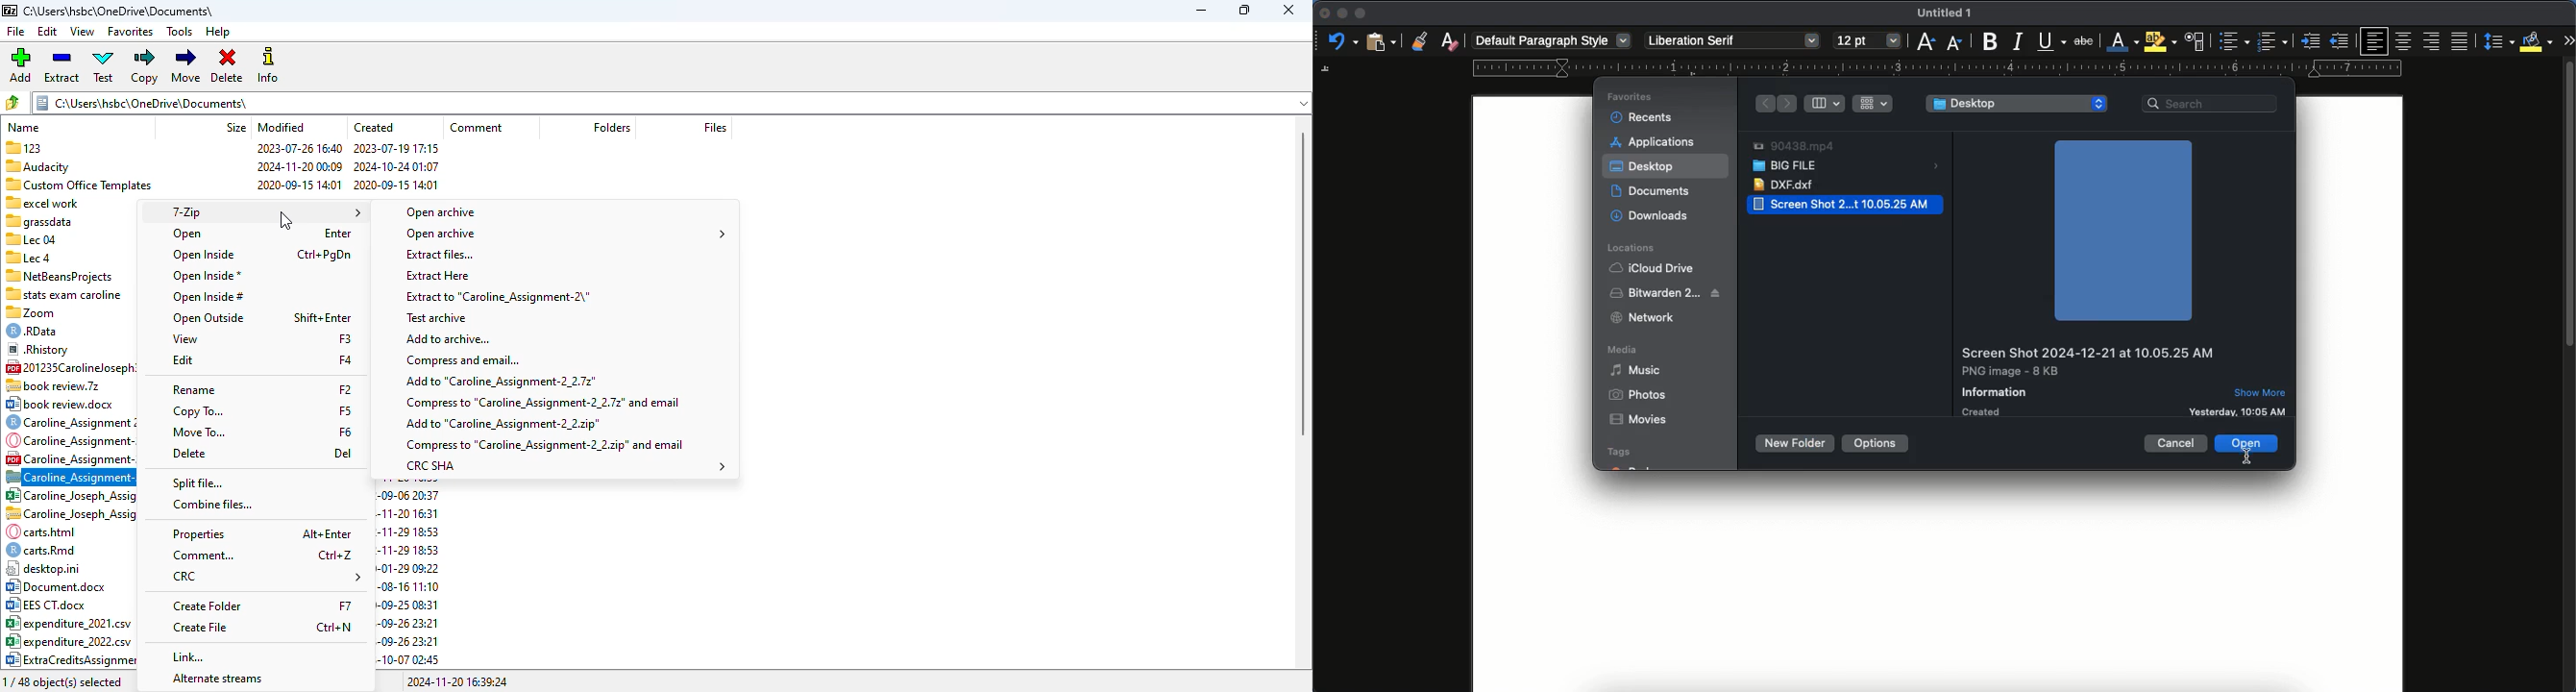 Image resolution: width=2576 pixels, height=700 pixels. What do you see at coordinates (448, 339) in the screenshot?
I see `add to archive` at bounding box center [448, 339].